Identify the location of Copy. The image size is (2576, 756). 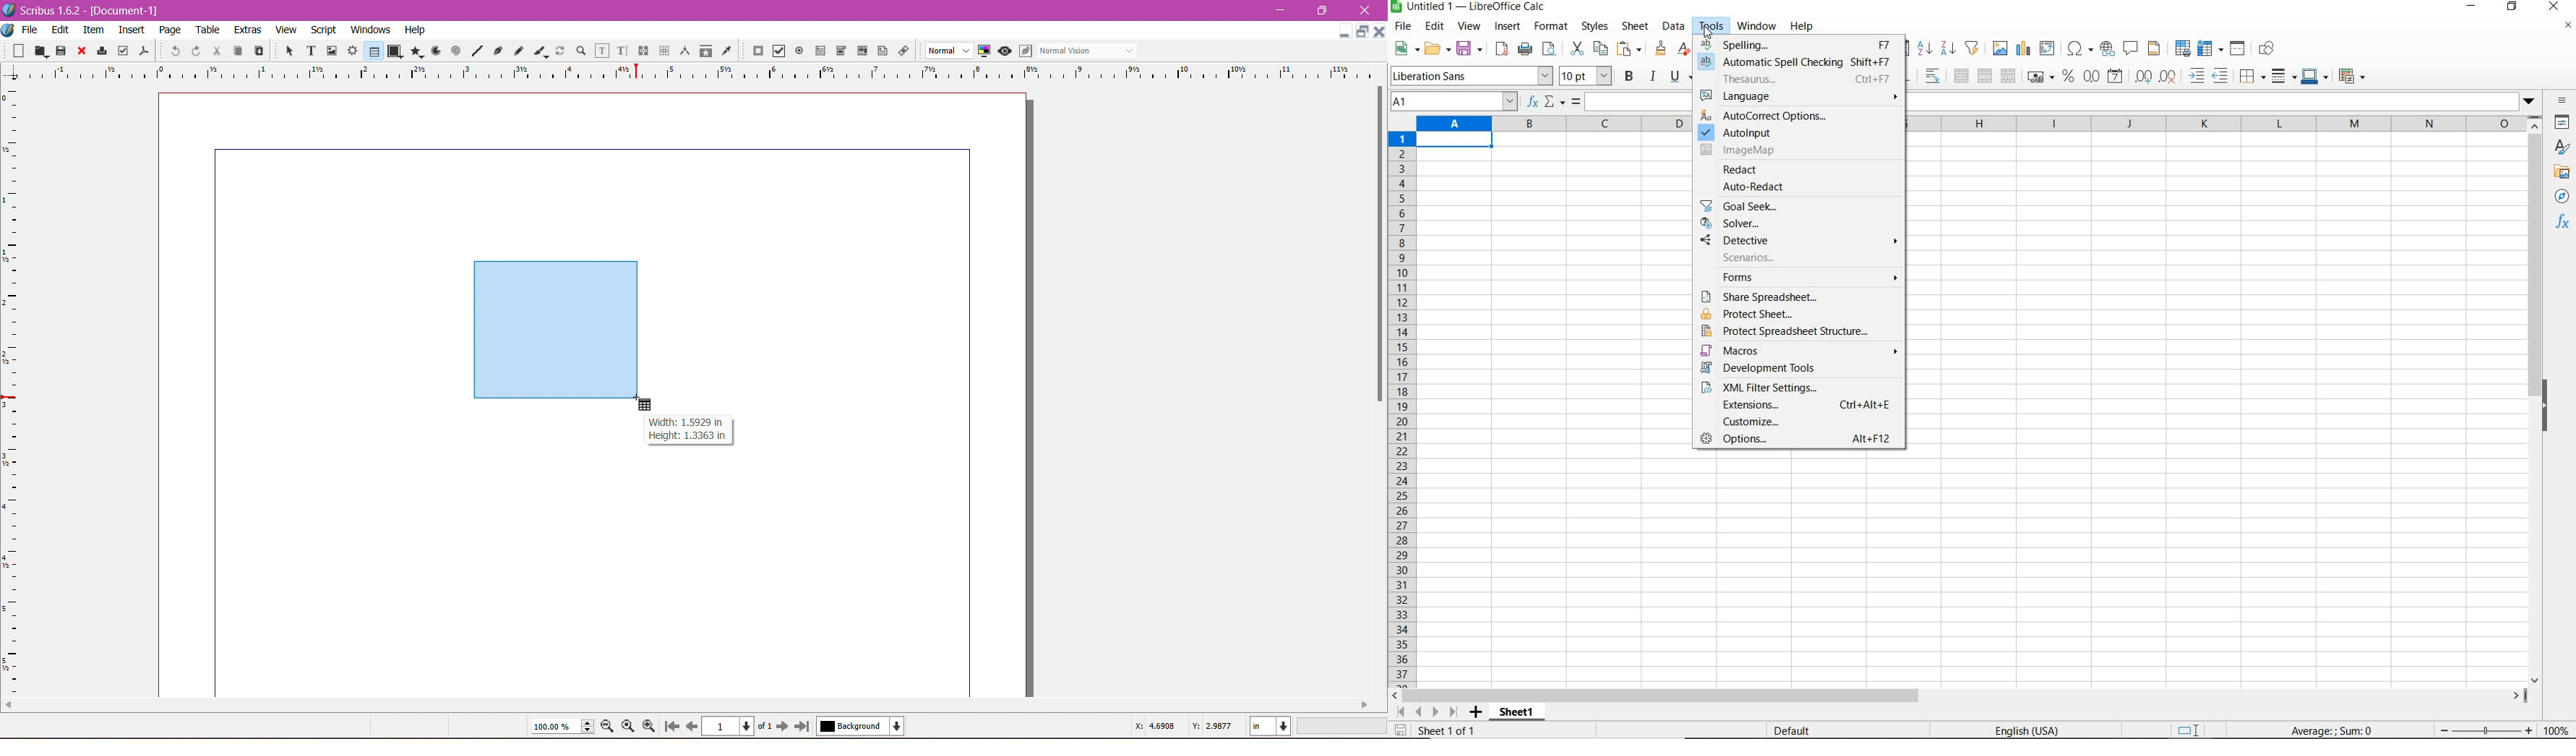
(236, 50).